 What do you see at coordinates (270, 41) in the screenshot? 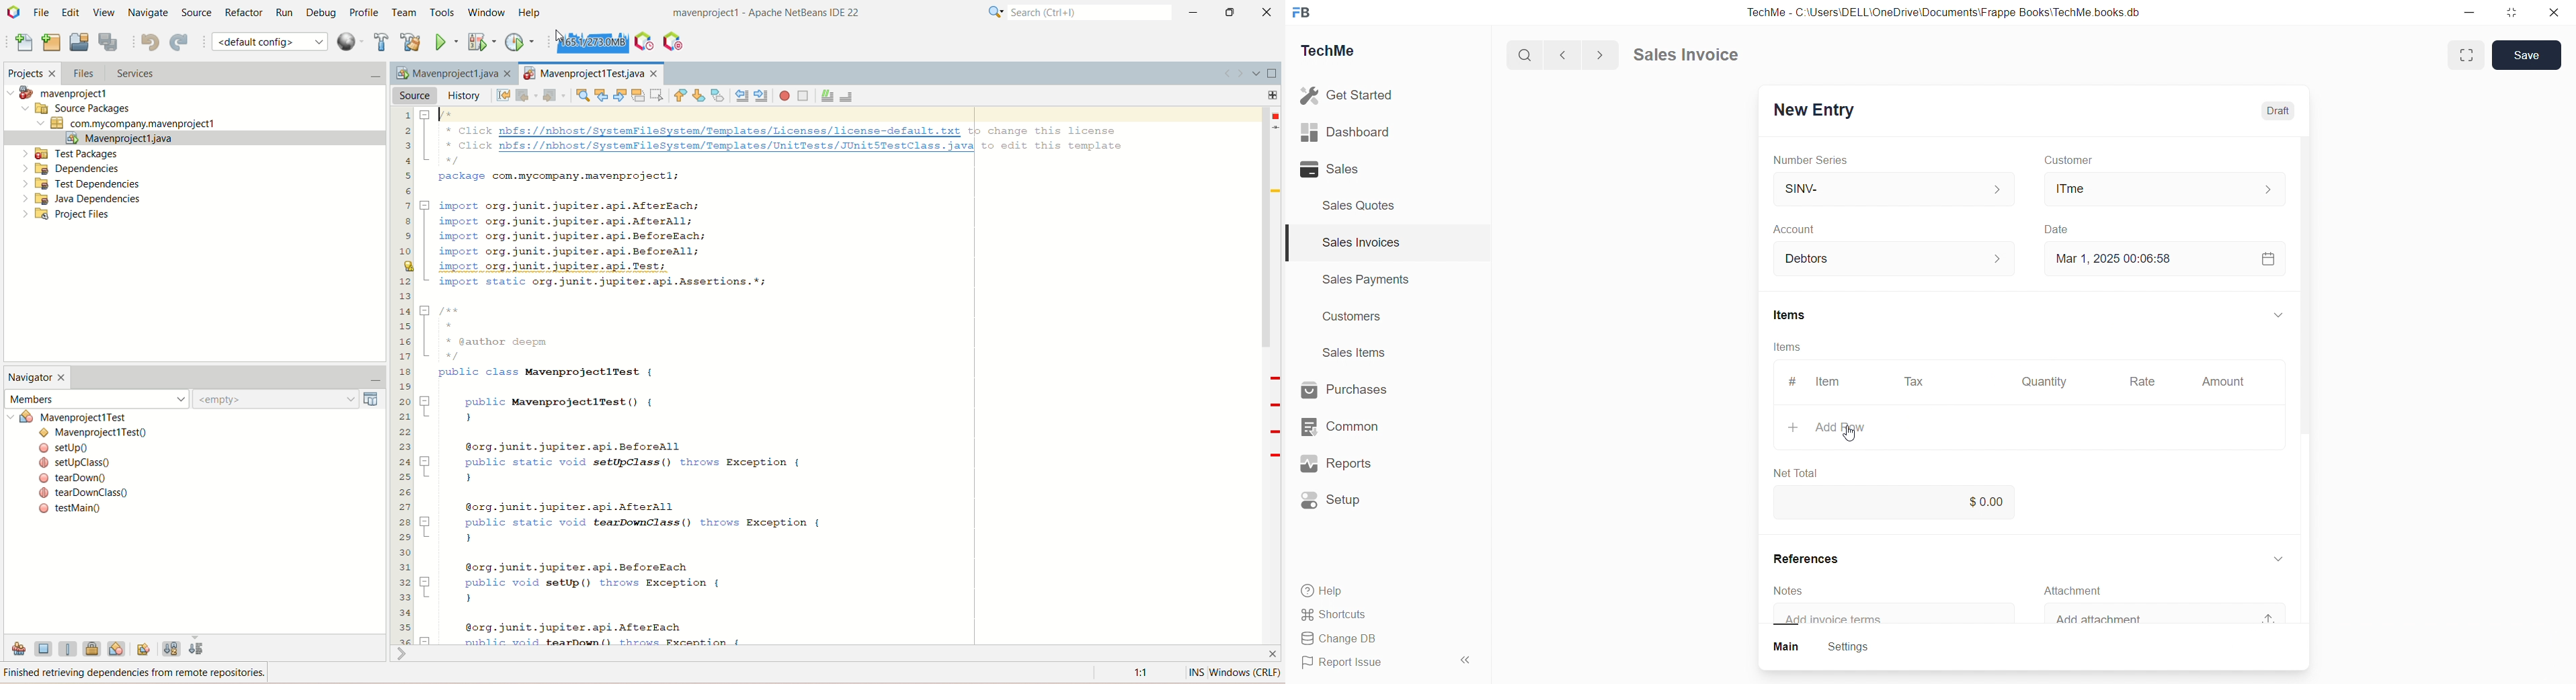
I see `default configuration` at bounding box center [270, 41].